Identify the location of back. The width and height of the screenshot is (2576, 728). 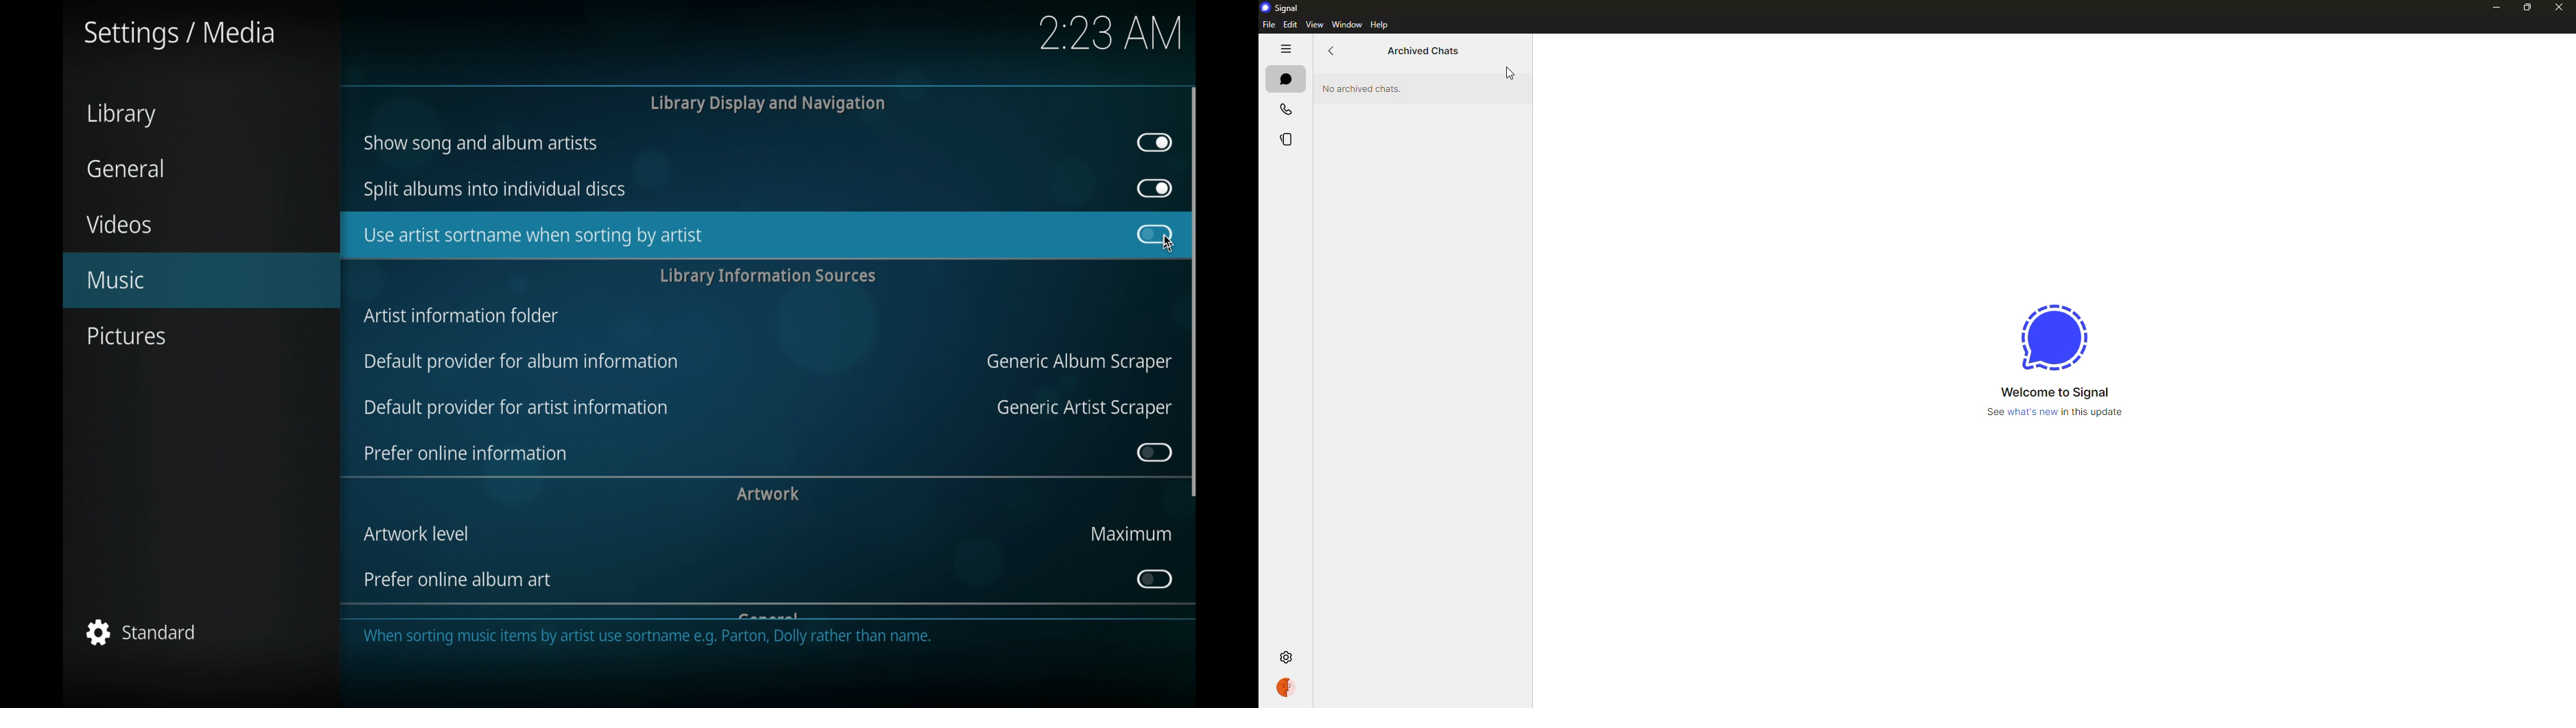
(1333, 52).